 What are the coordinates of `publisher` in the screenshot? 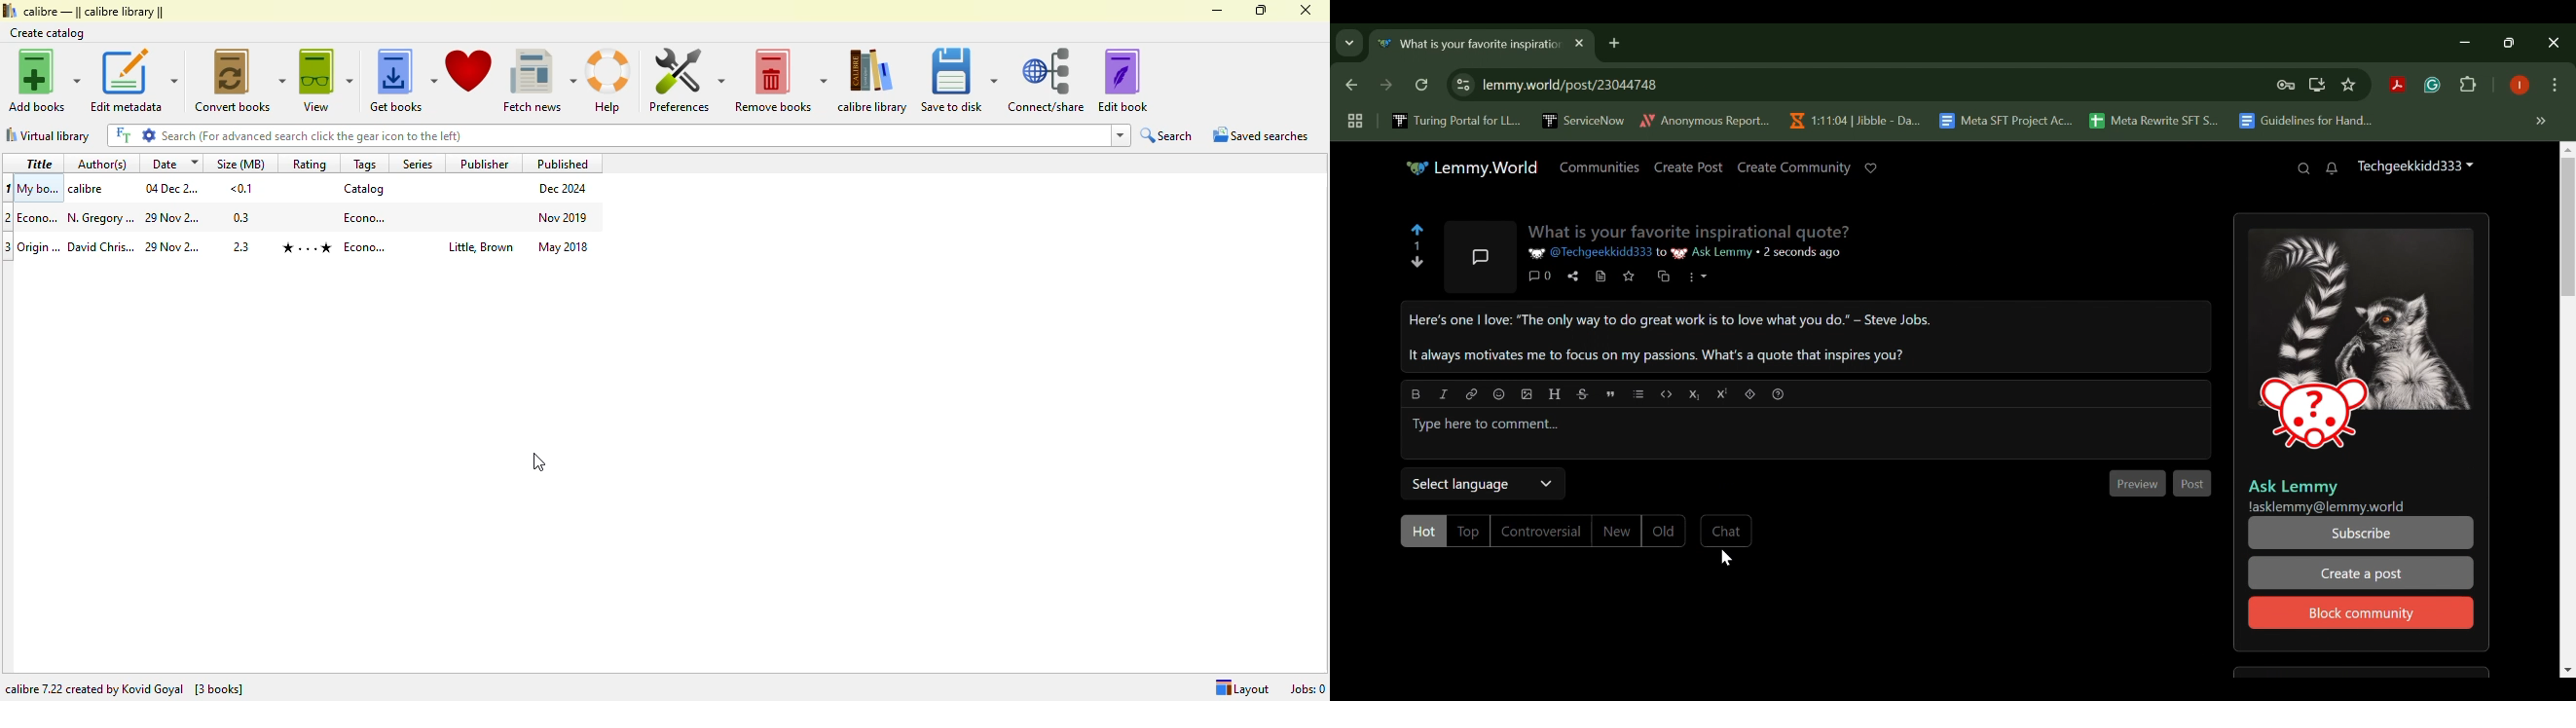 It's located at (485, 163).